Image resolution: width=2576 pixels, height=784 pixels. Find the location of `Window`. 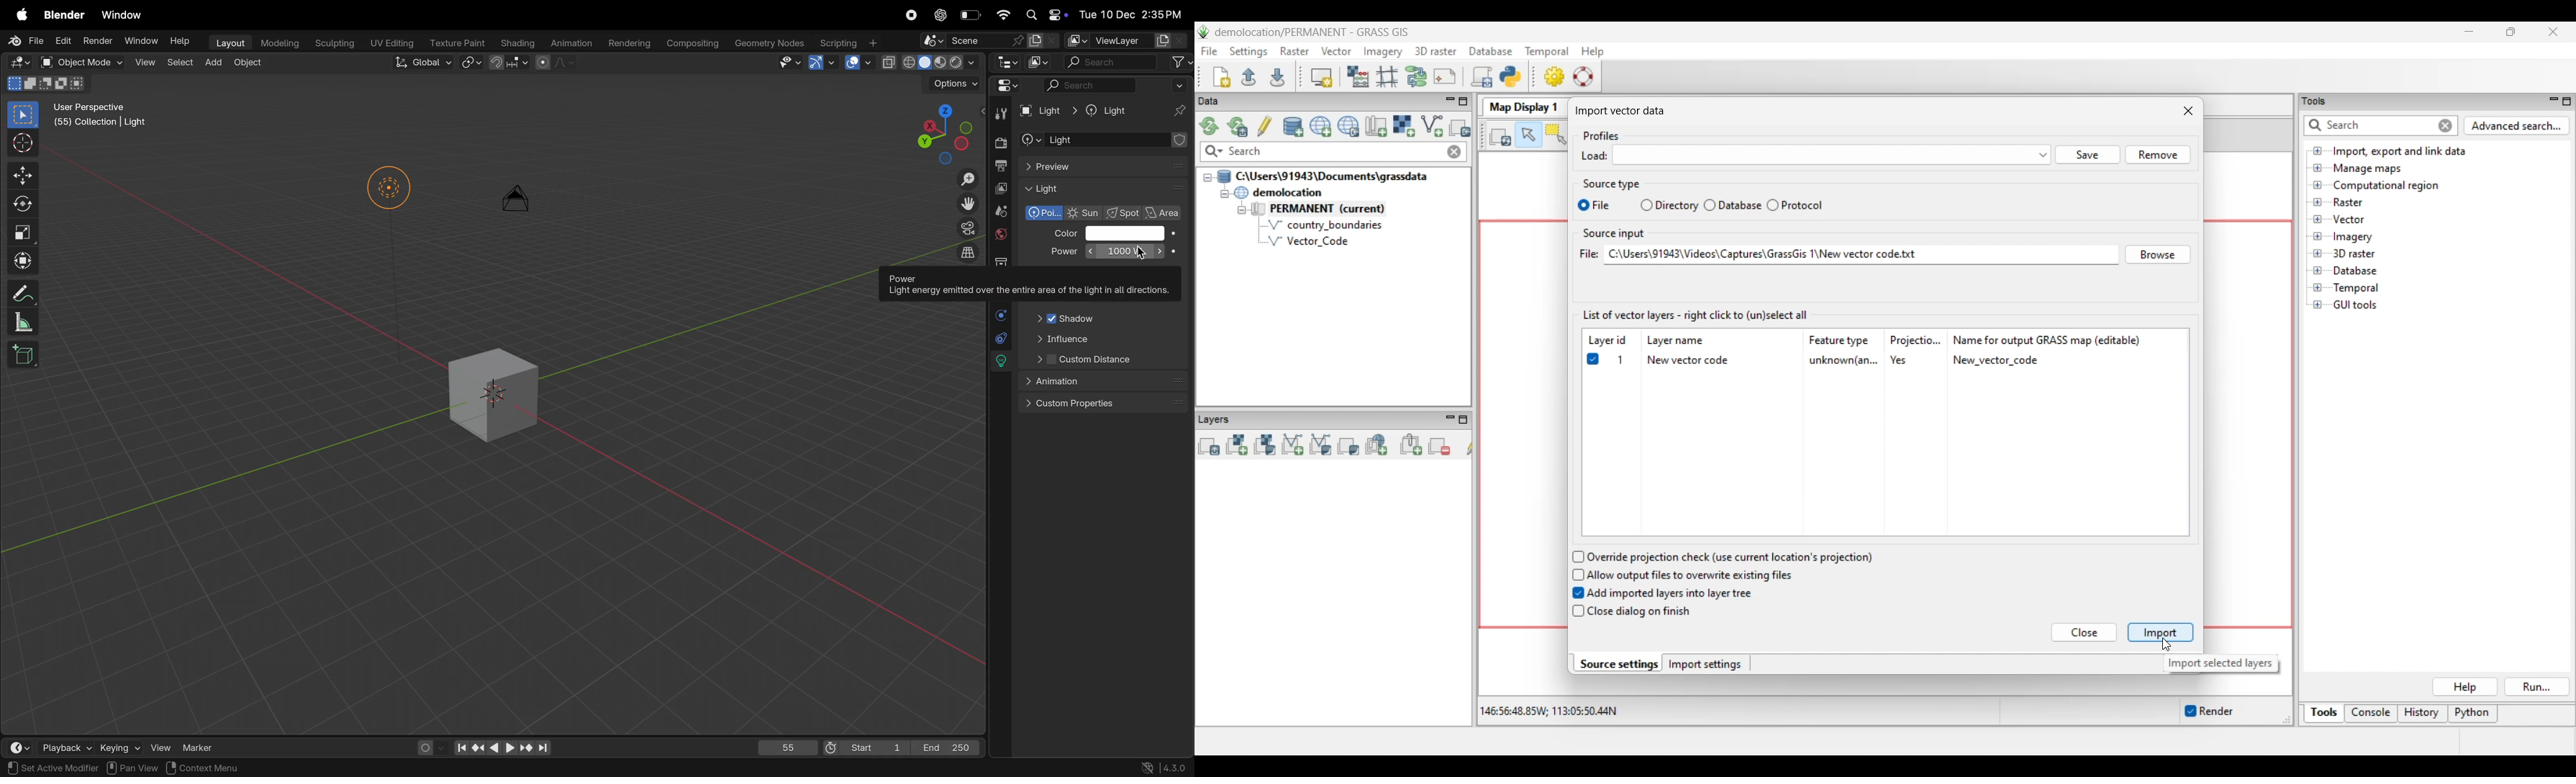

Window is located at coordinates (141, 41).